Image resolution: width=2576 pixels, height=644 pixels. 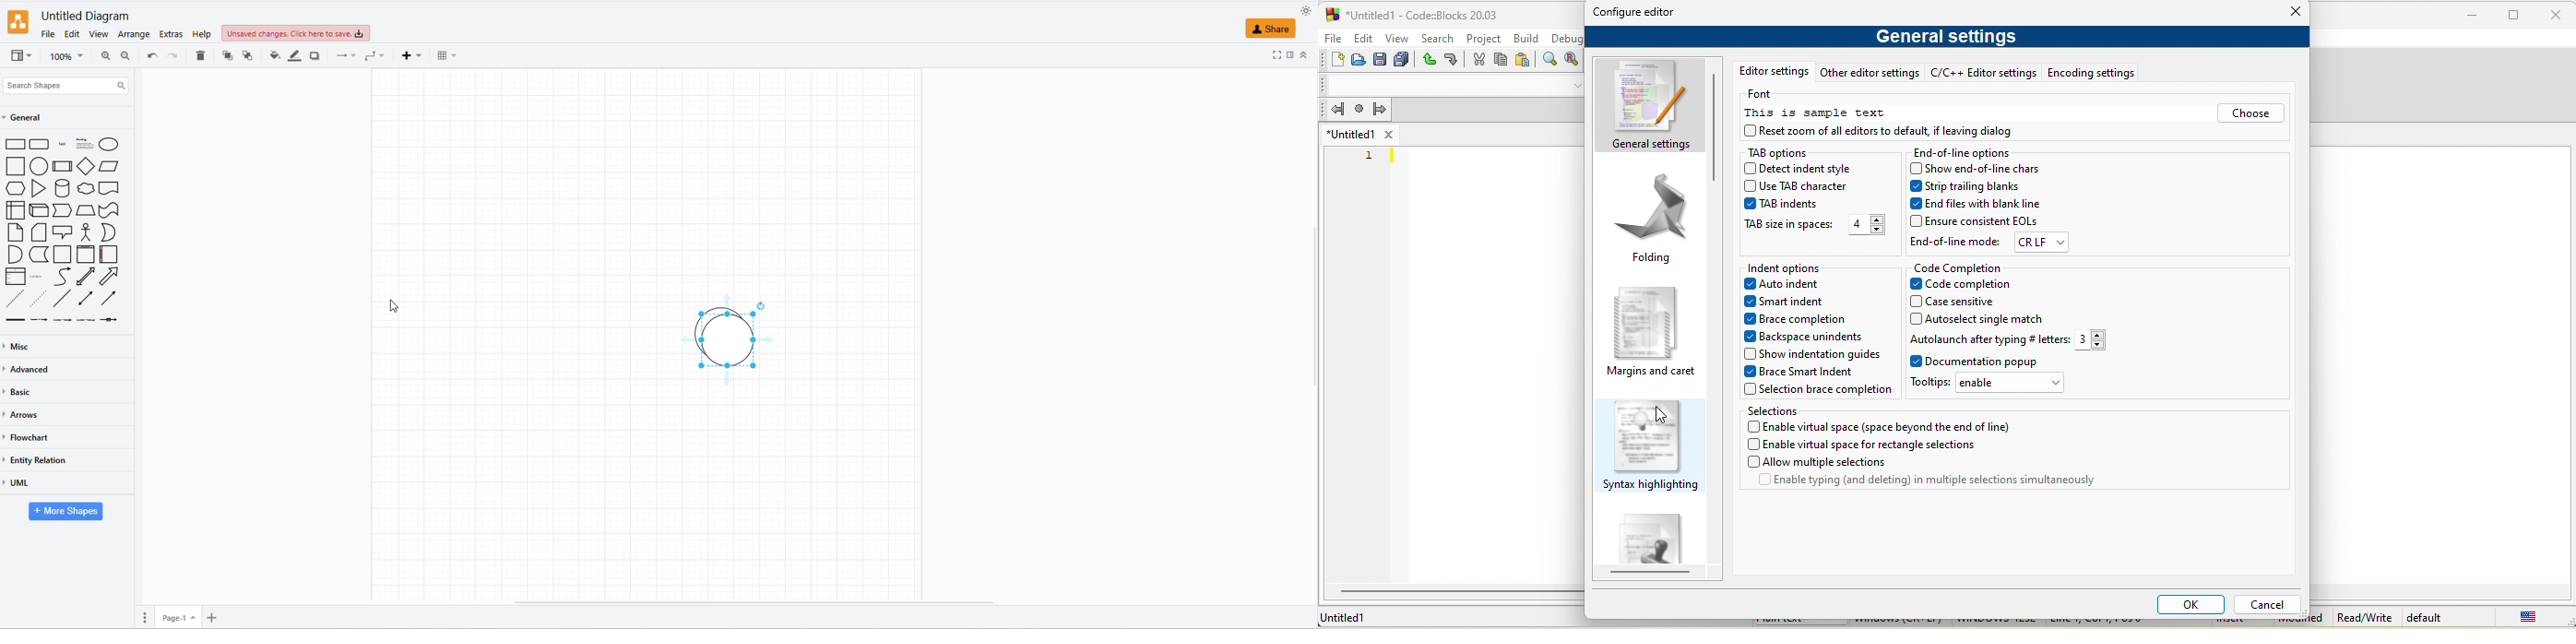 What do you see at coordinates (37, 188) in the screenshot?
I see `TRIANGLE` at bounding box center [37, 188].